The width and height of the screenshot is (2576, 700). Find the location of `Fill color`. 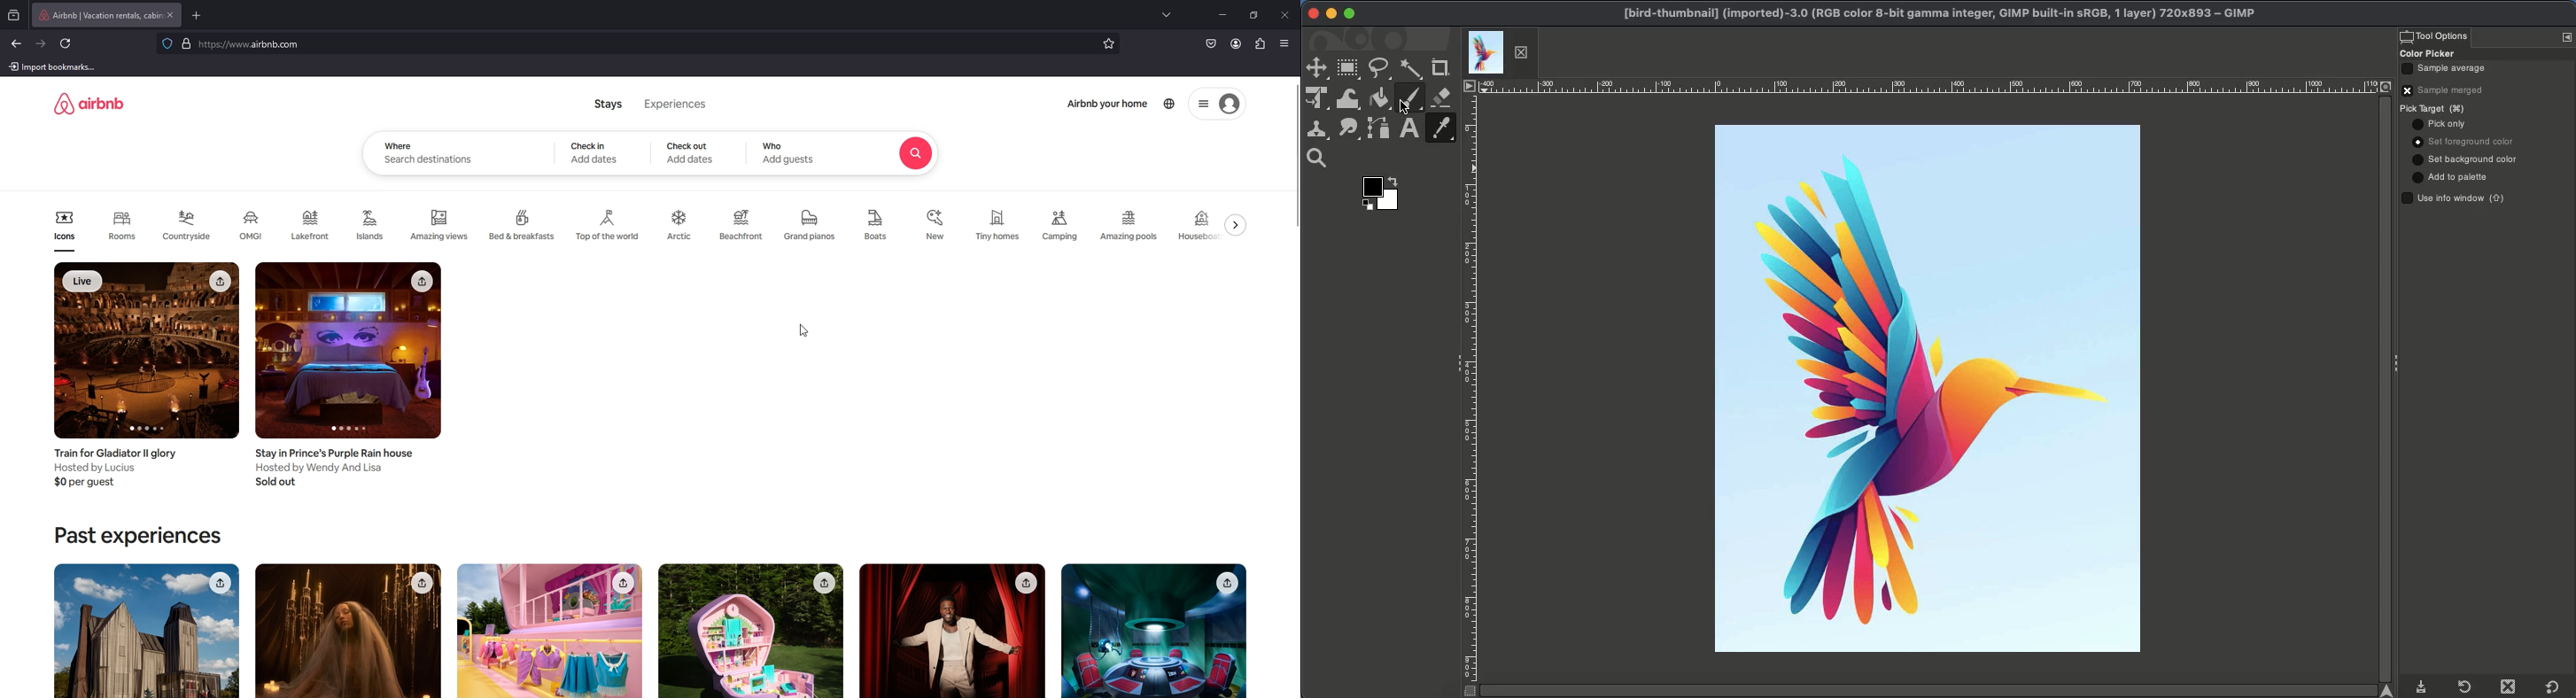

Fill color is located at coordinates (1379, 98).